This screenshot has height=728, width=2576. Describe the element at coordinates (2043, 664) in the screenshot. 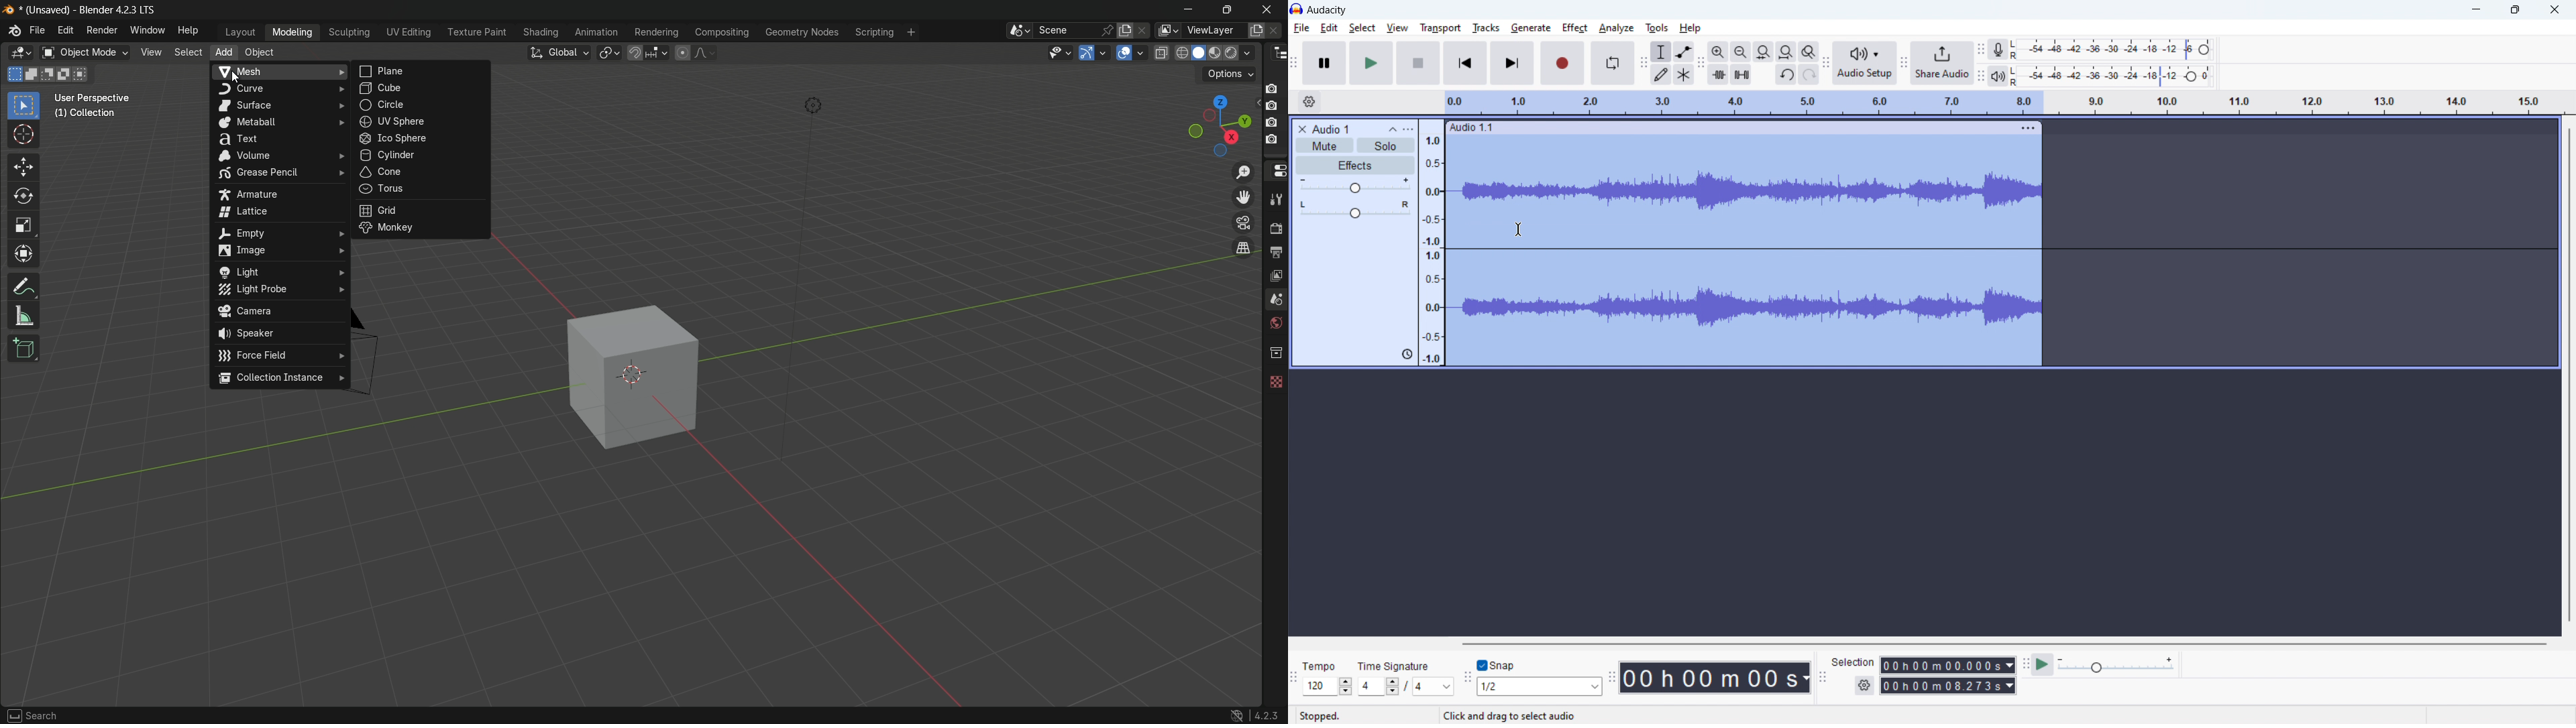

I see `play at speed` at that location.